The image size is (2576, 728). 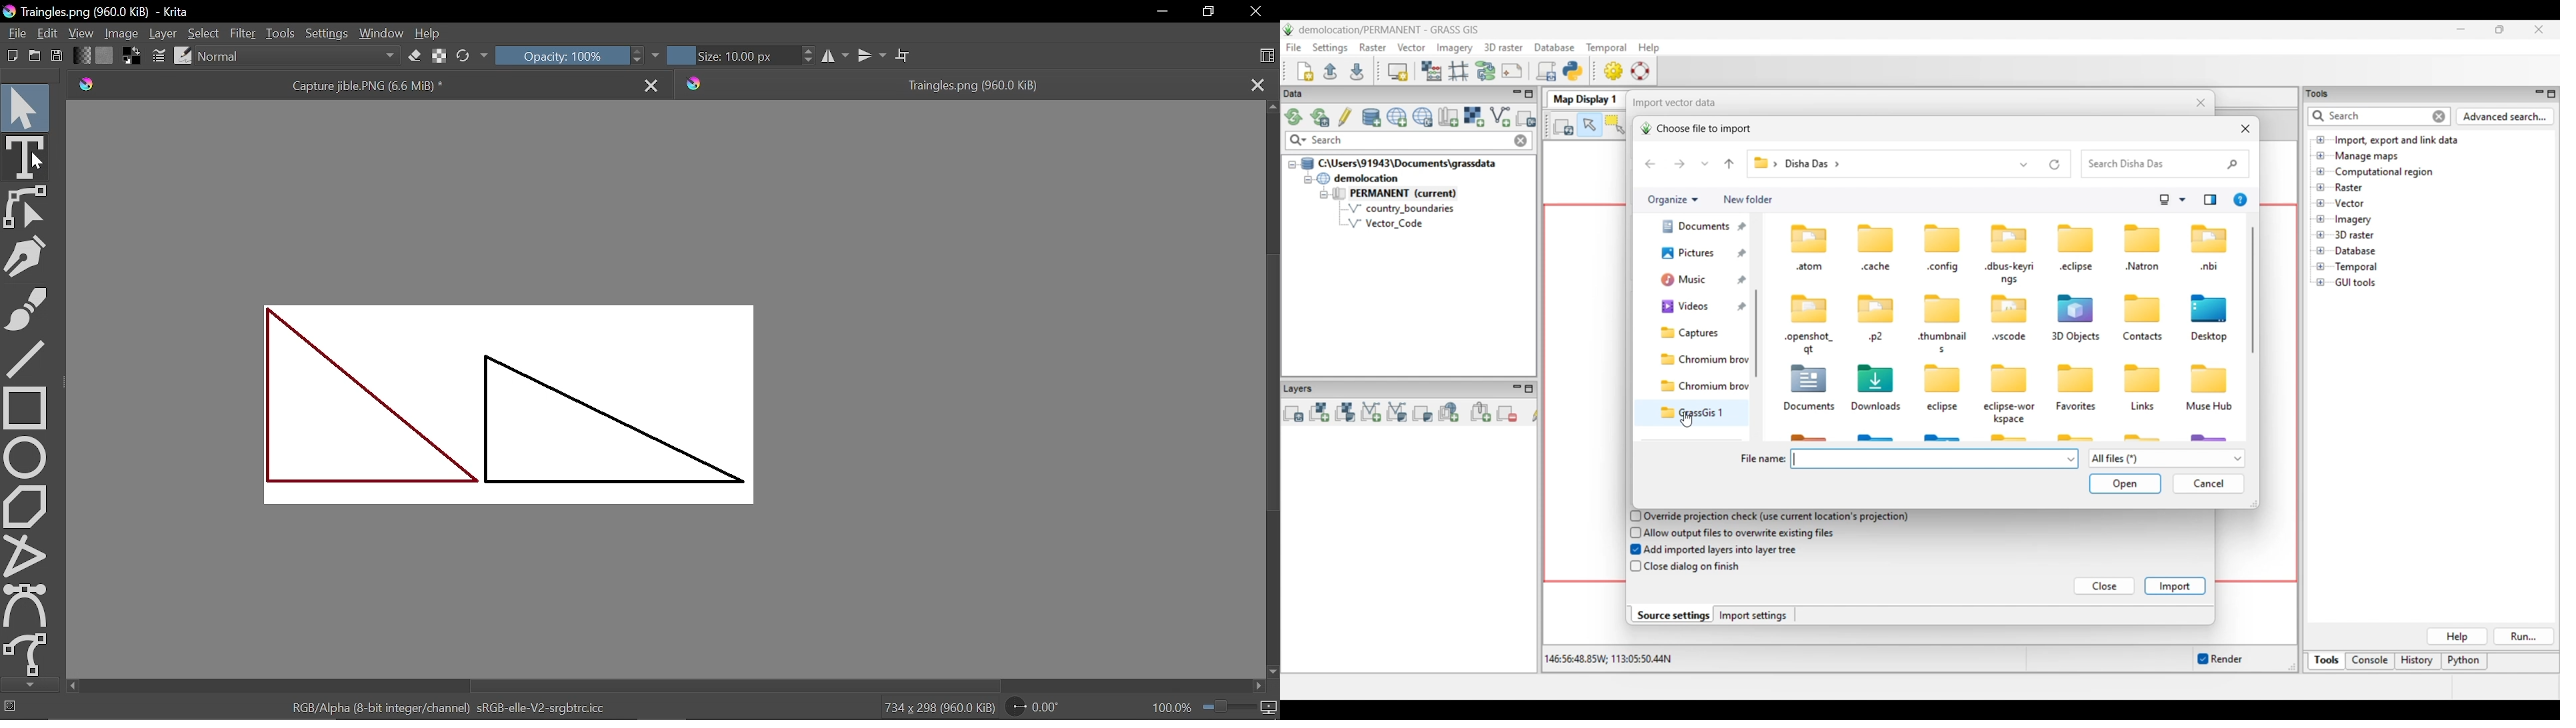 What do you see at coordinates (1701, 360) in the screenshot?
I see `Chromium browser folder` at bounding box center [1701, 360].